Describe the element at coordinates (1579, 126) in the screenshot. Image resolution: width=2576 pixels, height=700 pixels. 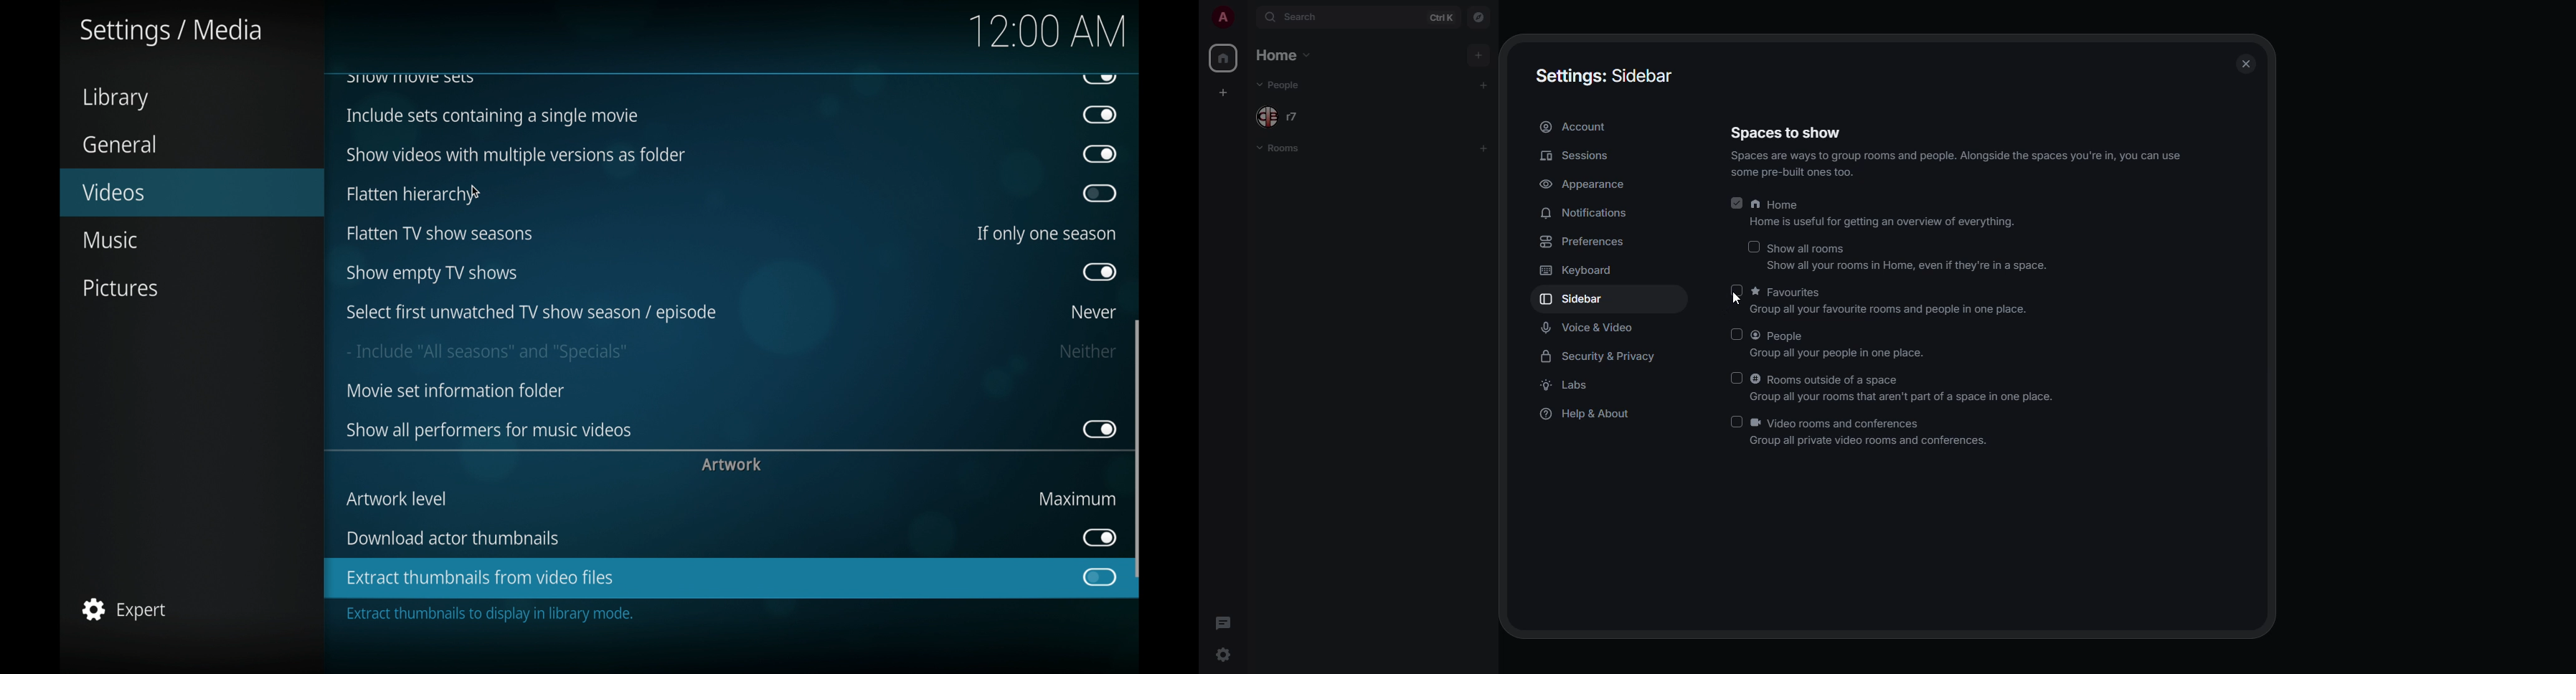
I see `account` at that location.